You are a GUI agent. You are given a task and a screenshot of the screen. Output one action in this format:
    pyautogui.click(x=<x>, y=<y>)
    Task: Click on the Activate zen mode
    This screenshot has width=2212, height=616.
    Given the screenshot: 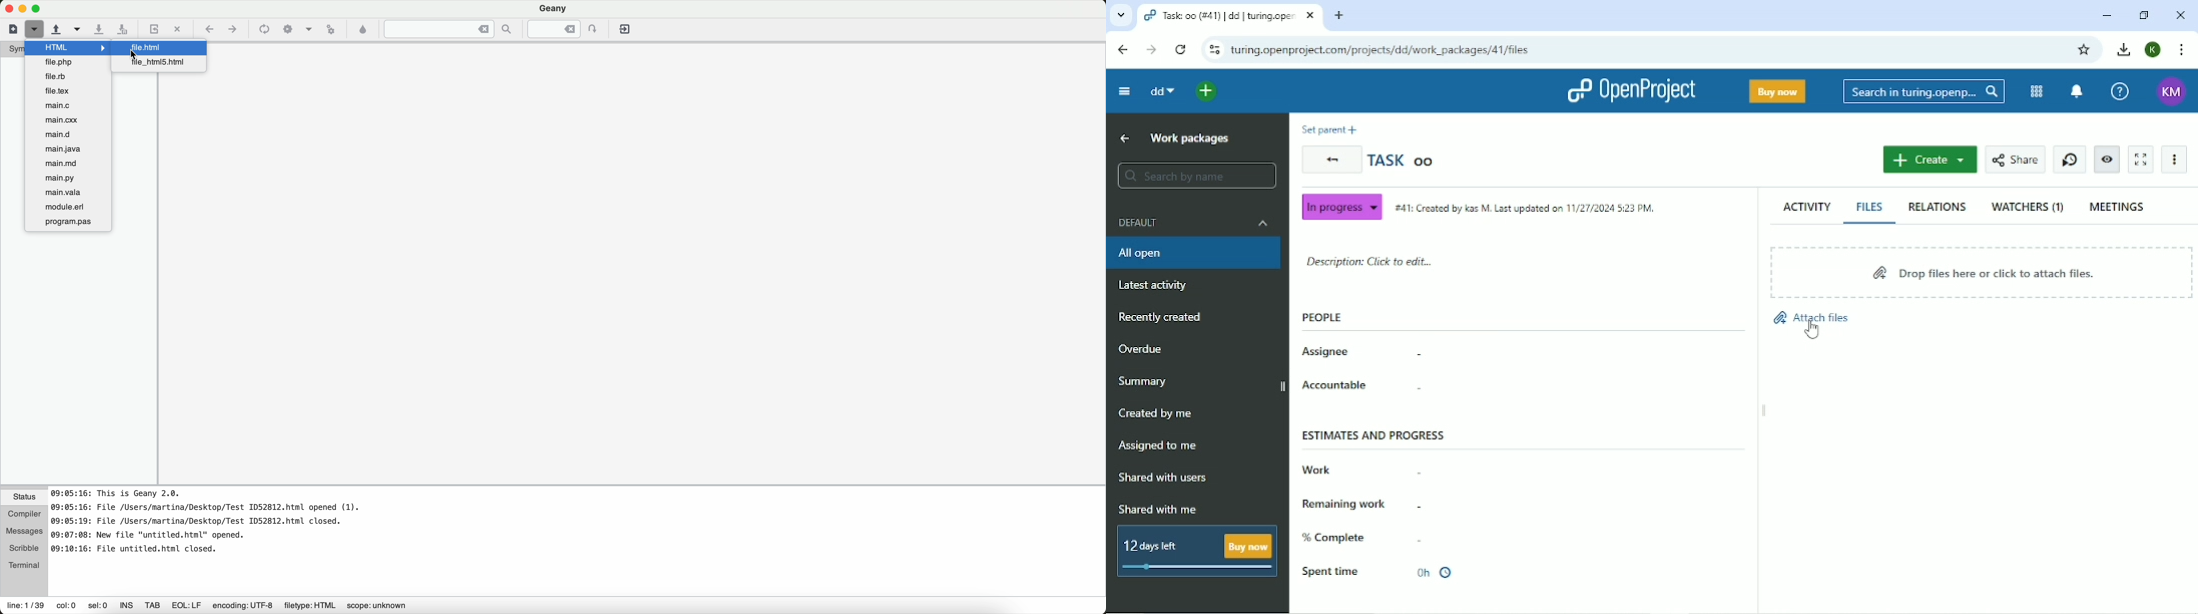 What is the action you would take?
    pyautogui.click(x=2141, y=159)
    